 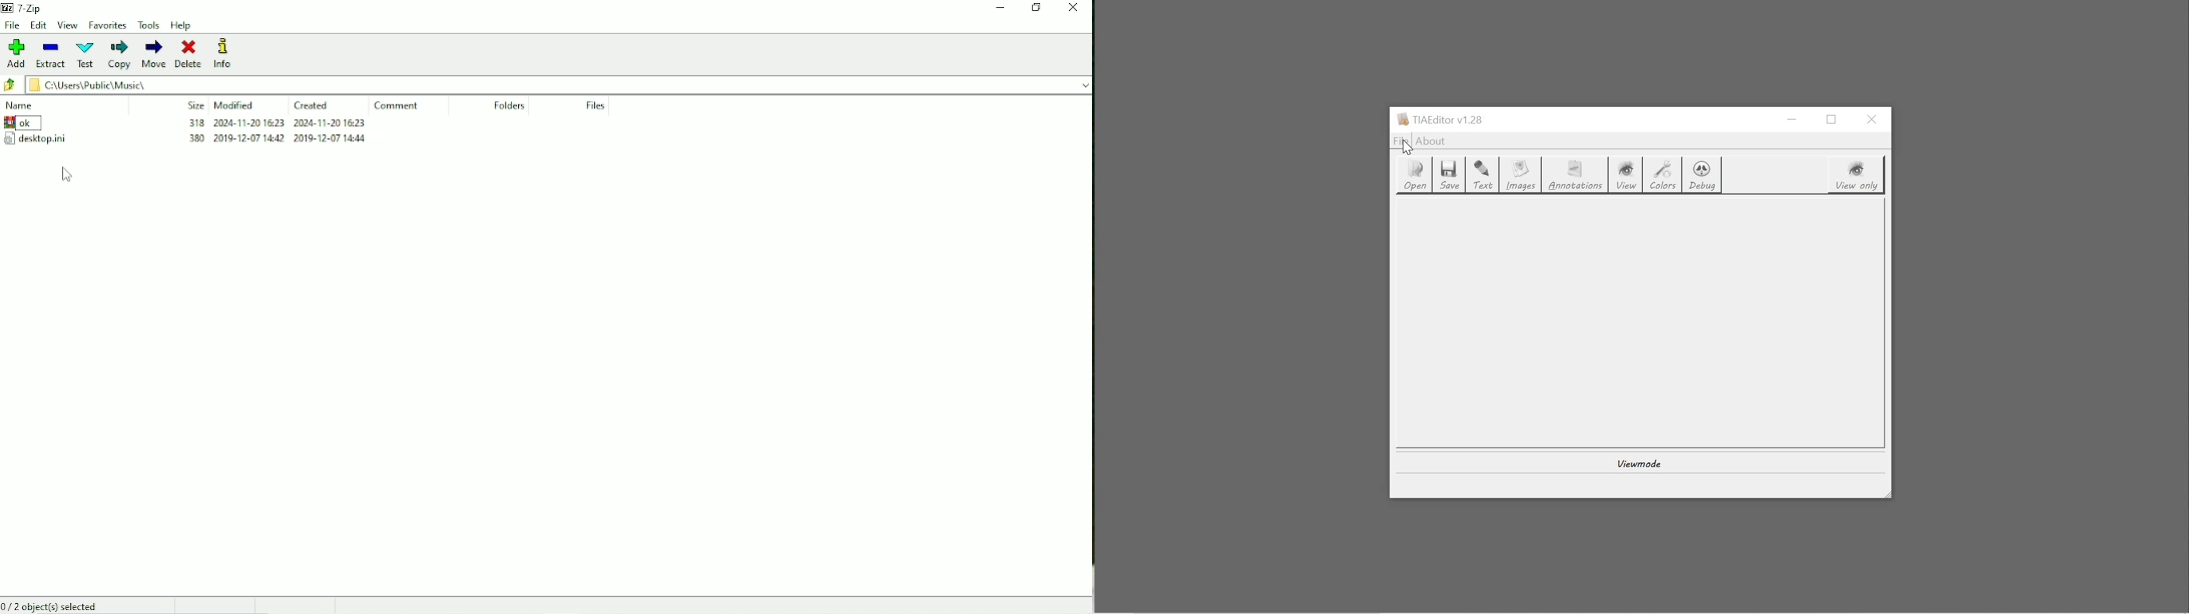 I want to click on Close, so click(x=1074, y=8).